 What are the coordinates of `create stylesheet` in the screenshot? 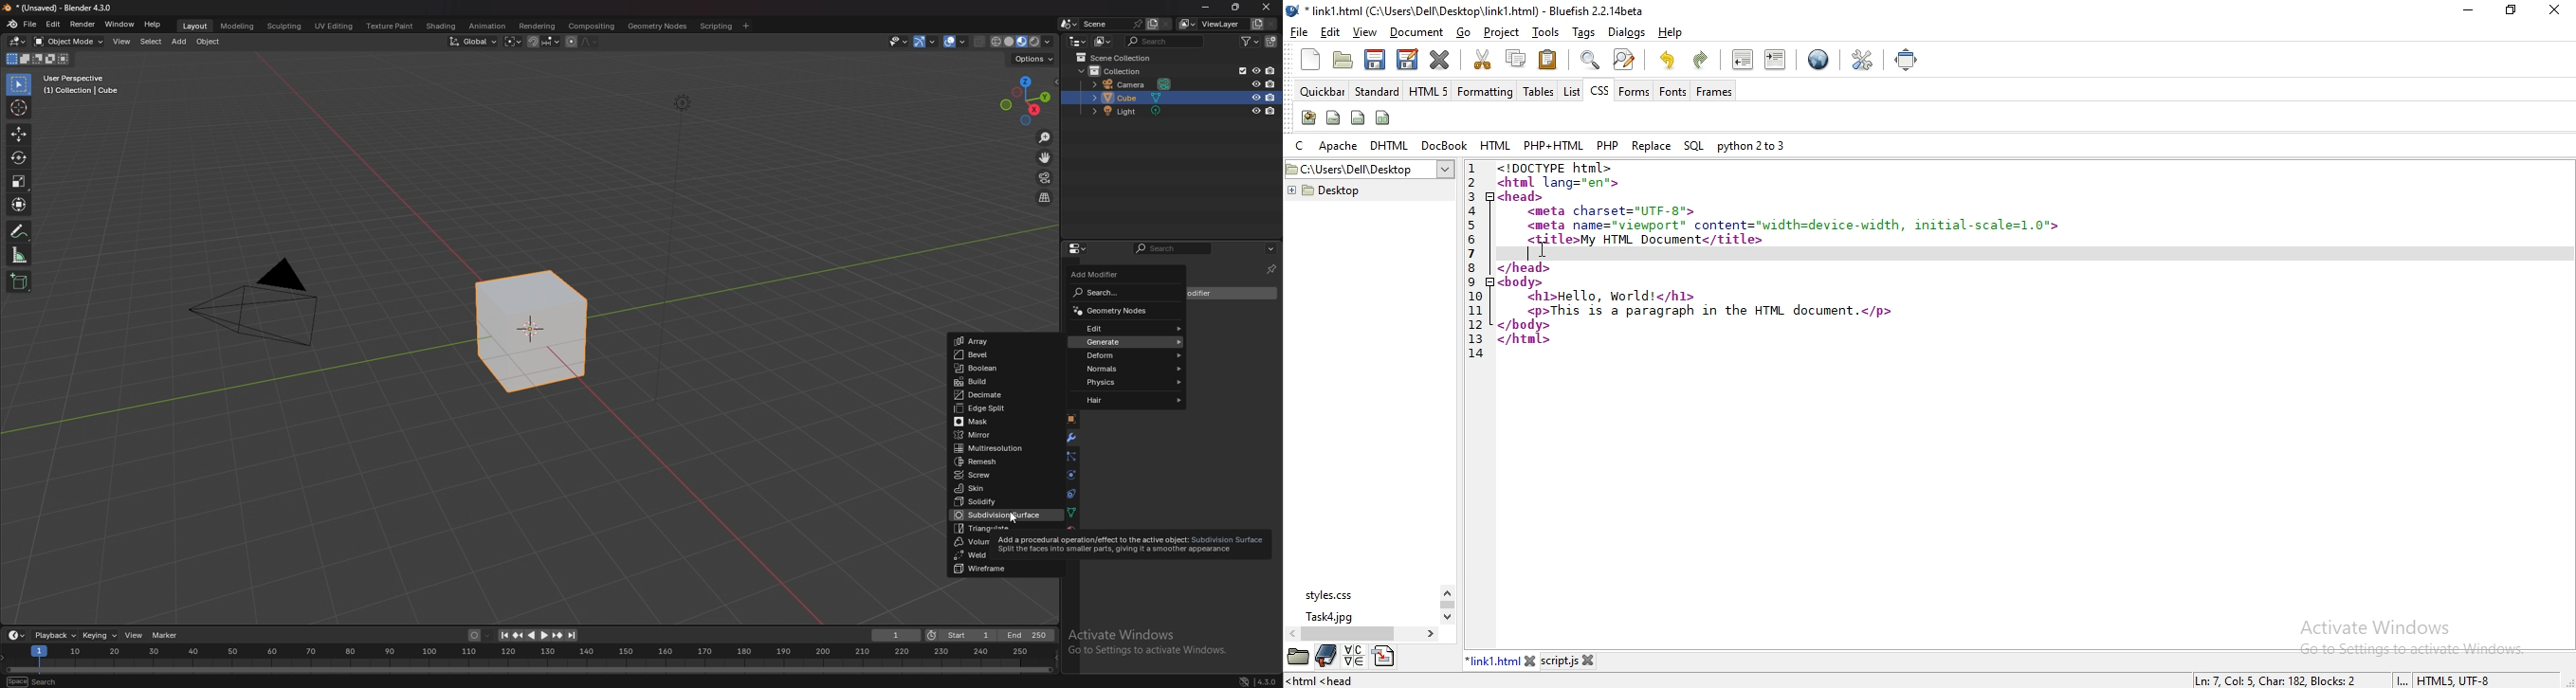 It's located at (1308, 118).